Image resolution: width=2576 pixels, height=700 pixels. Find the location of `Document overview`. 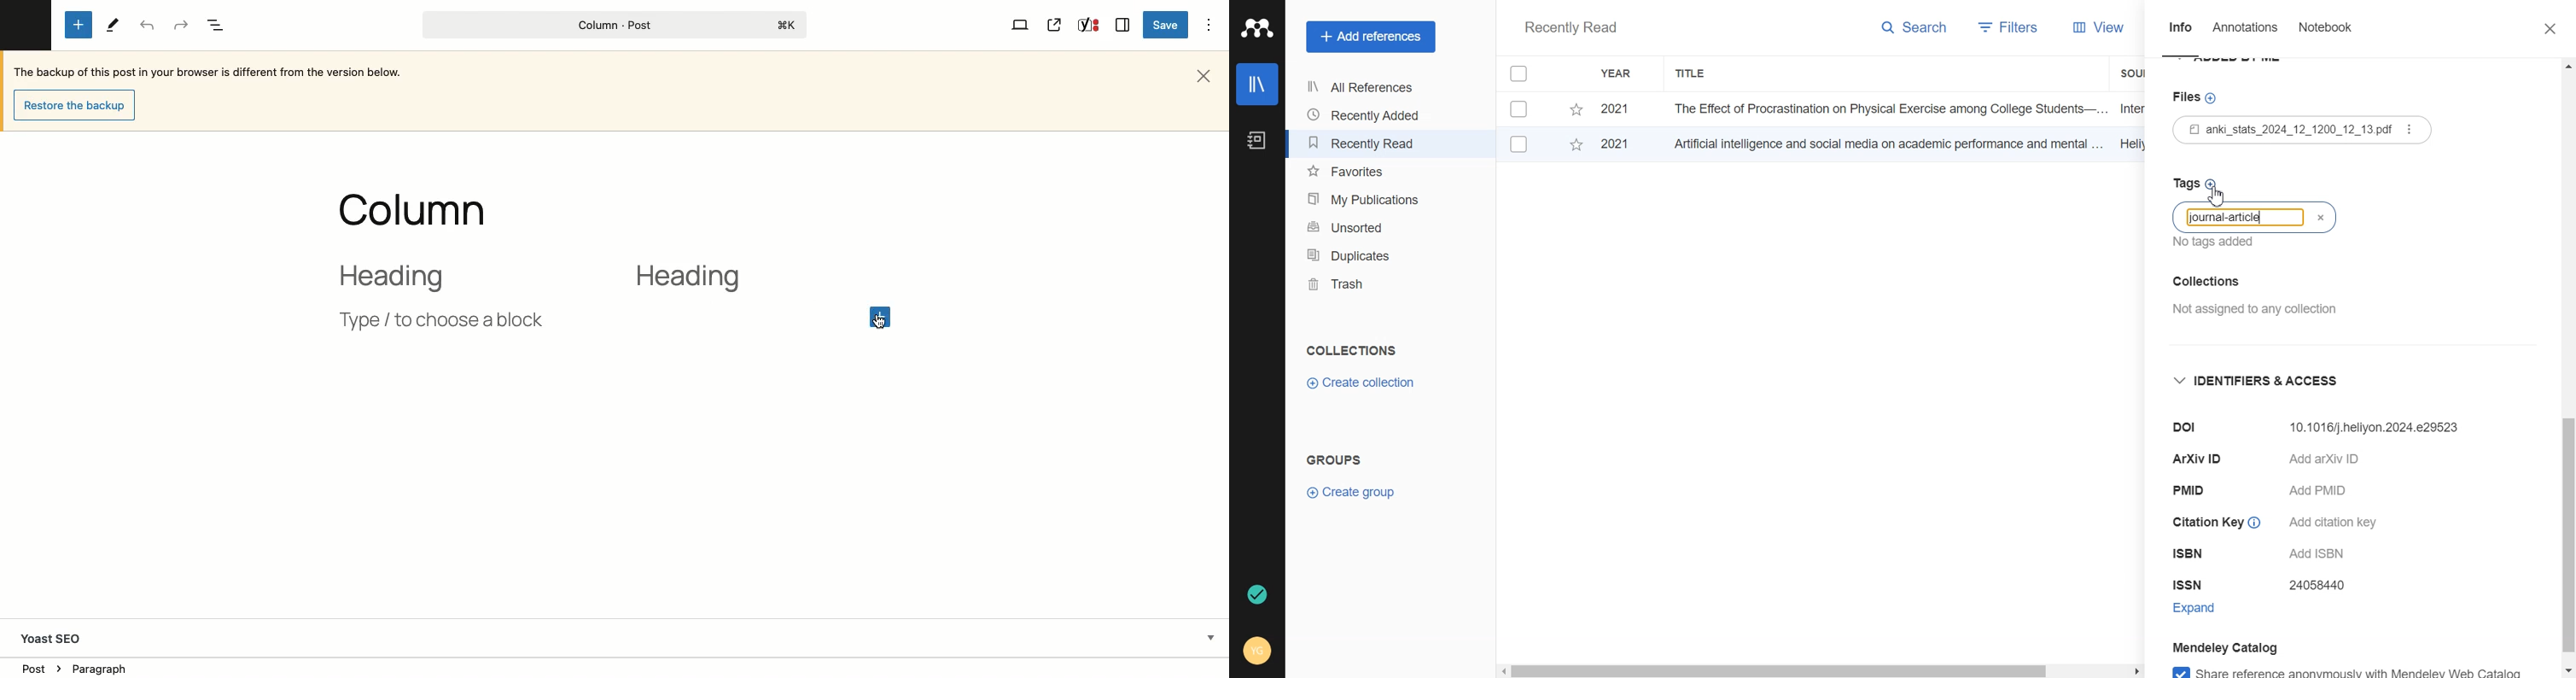

Document overview is located at coordinates (219, 26).